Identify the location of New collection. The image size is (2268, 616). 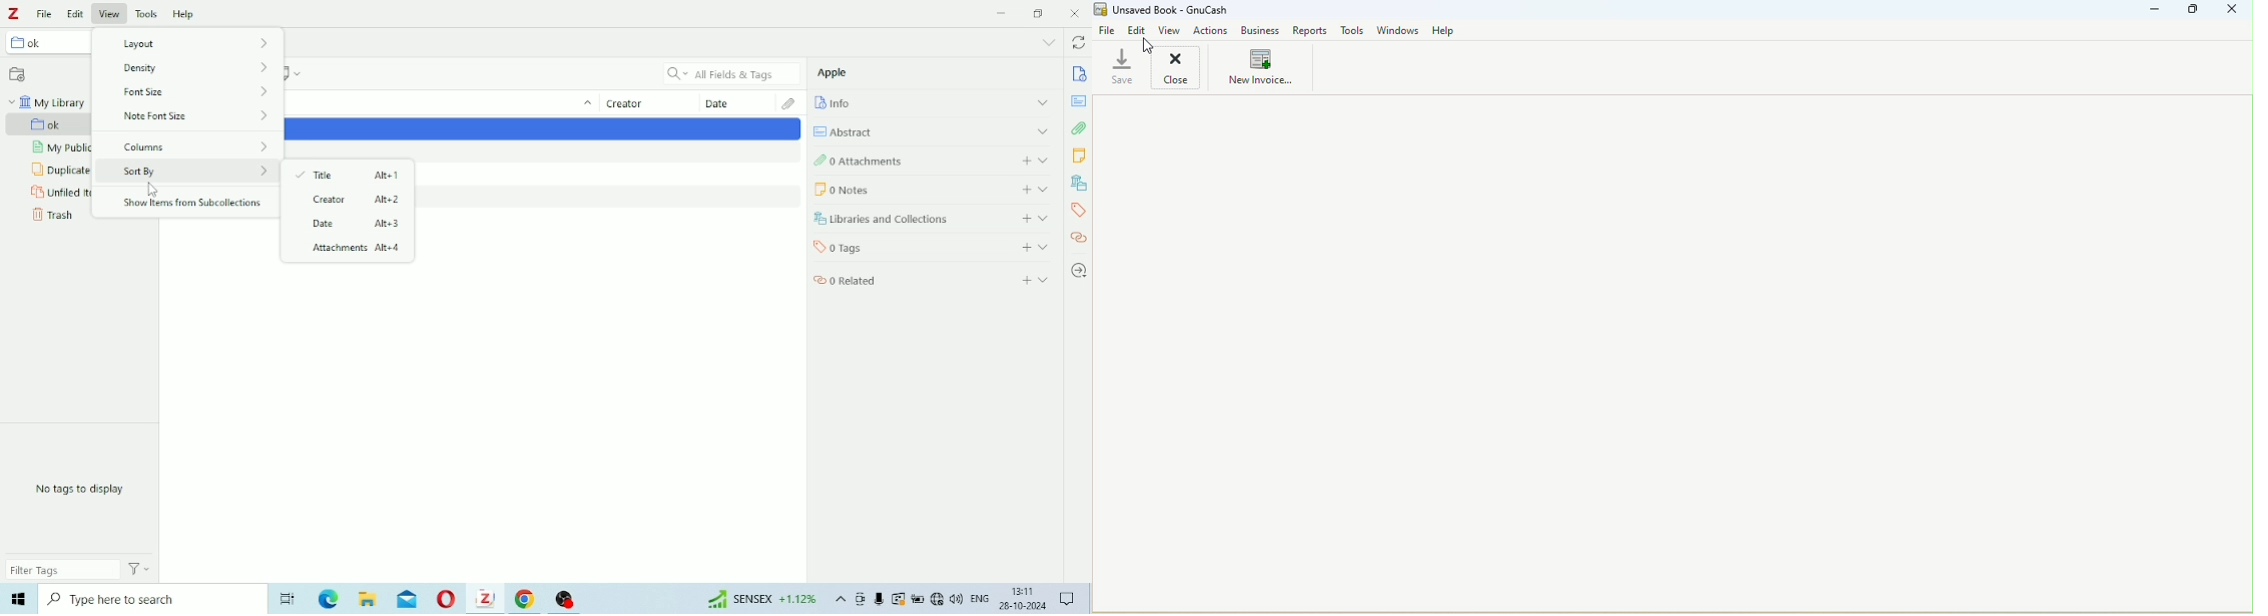
(18, 73).